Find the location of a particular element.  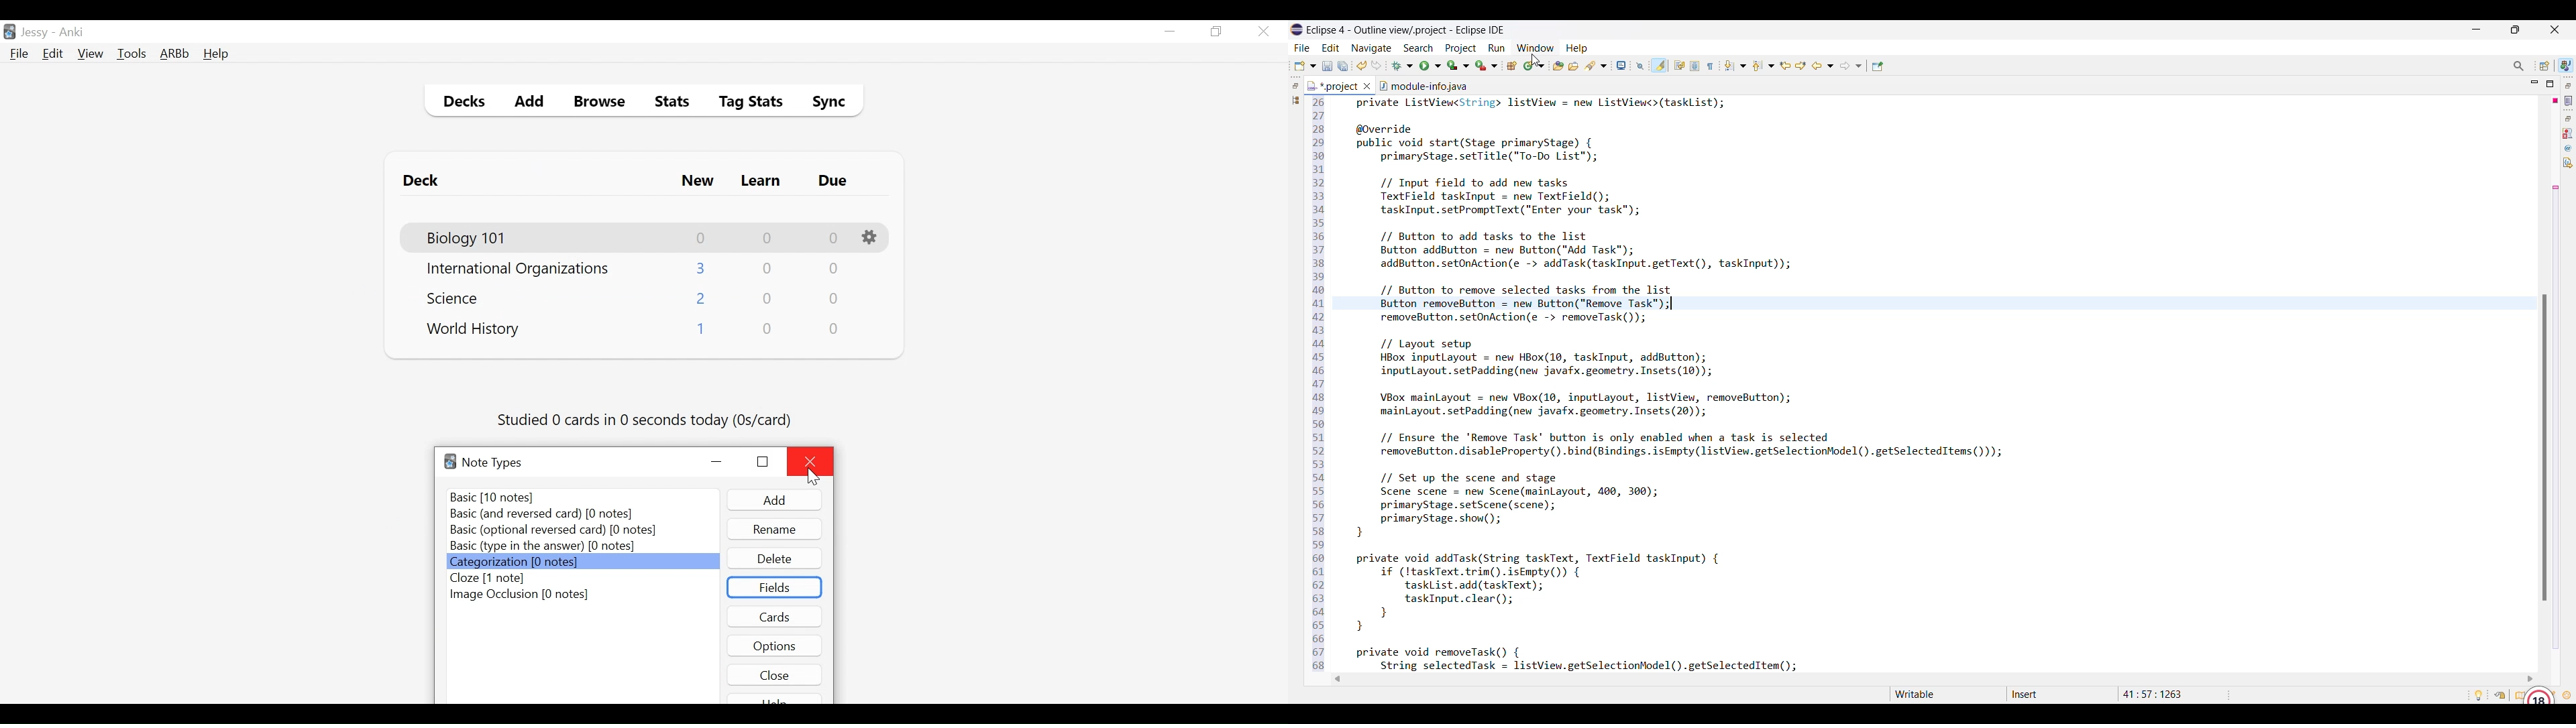

Redo is located at coordinates (1377, 65).